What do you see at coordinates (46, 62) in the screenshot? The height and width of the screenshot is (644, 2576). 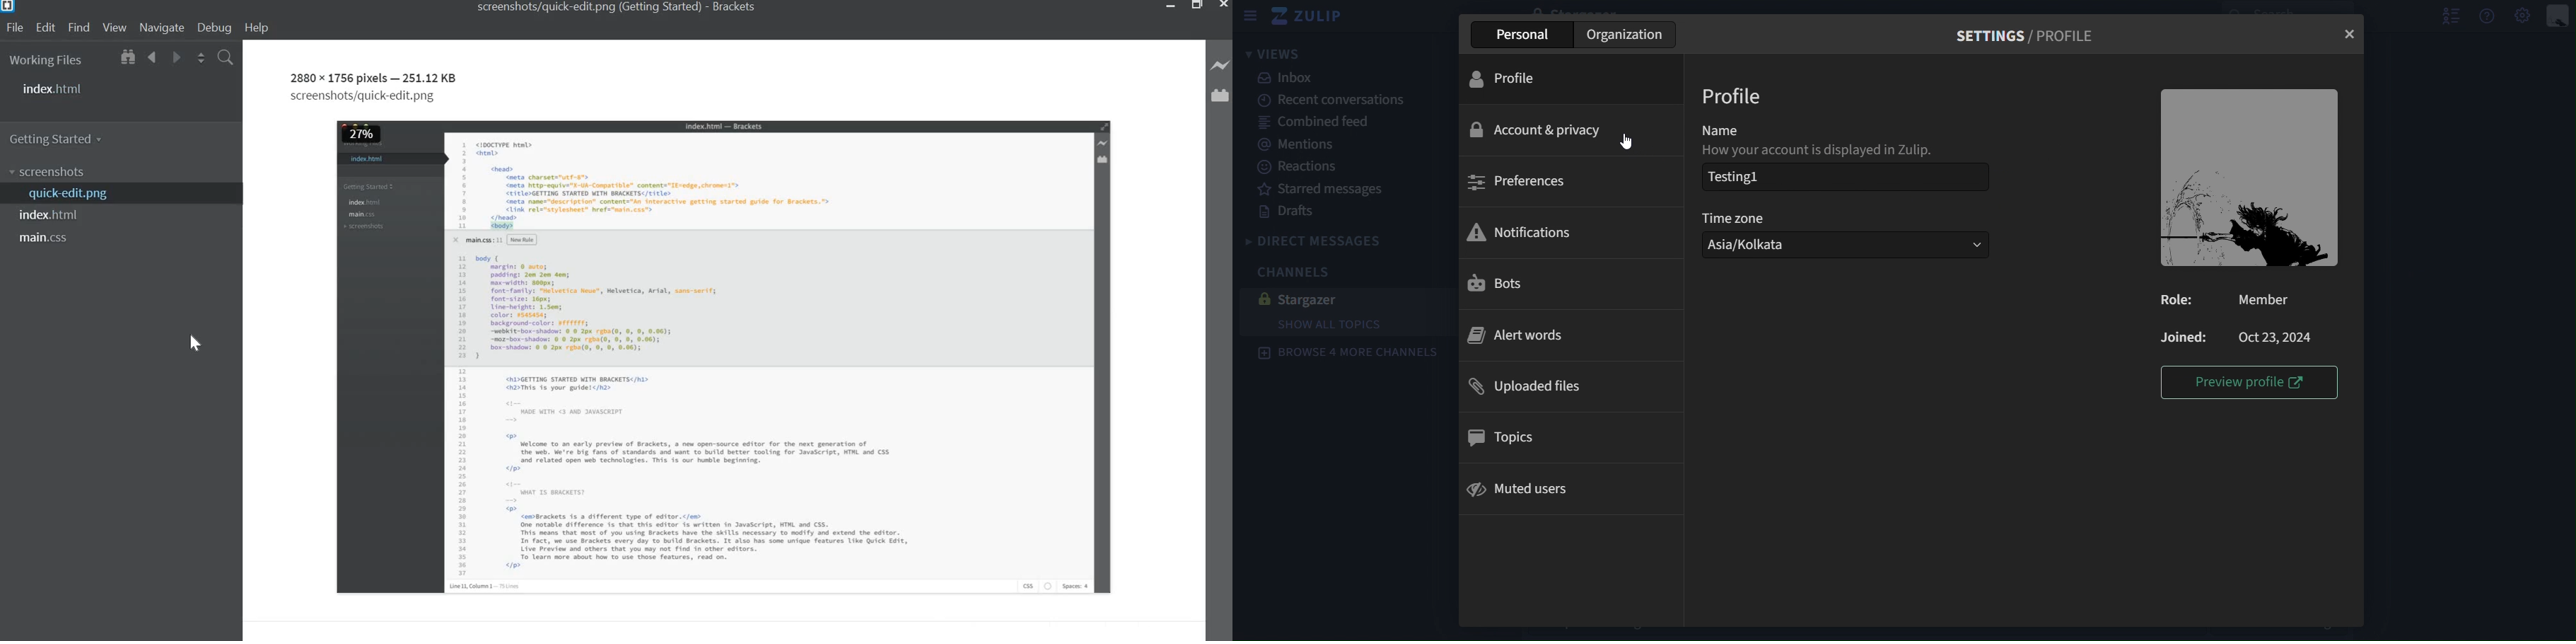 I see `Working Files` at bounding box center [46, 62].